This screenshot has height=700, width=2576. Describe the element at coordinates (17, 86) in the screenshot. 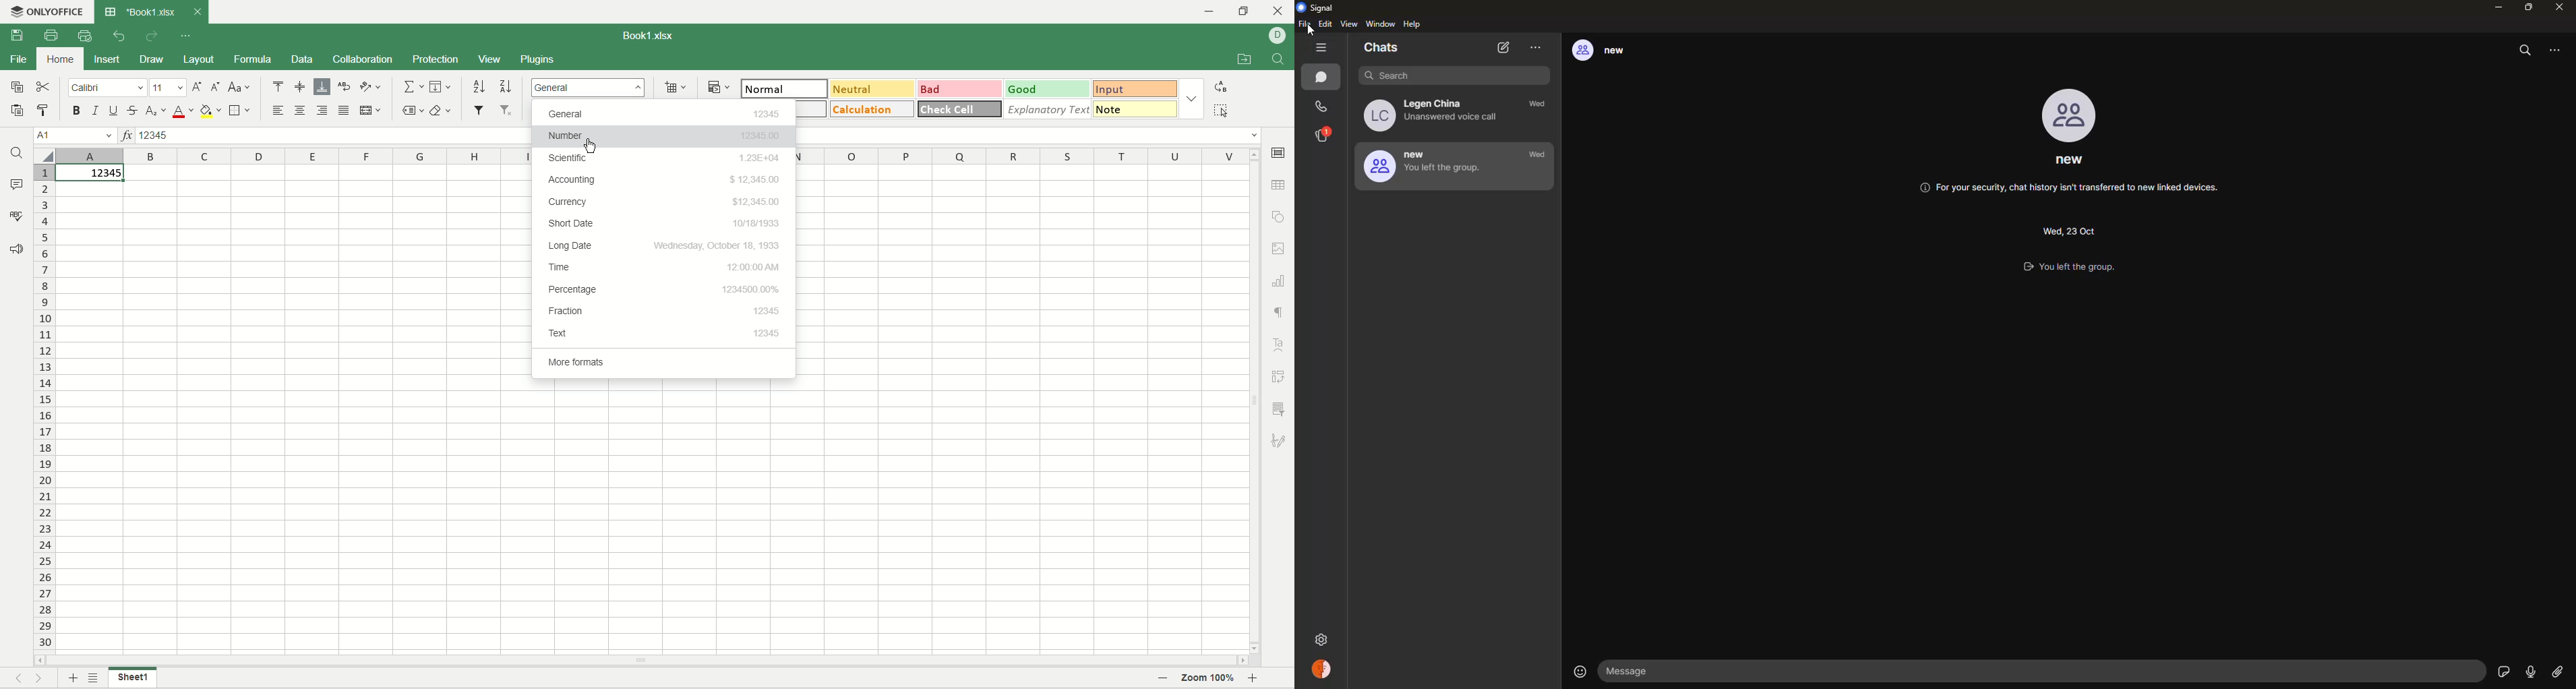

I see `copy` at that location.